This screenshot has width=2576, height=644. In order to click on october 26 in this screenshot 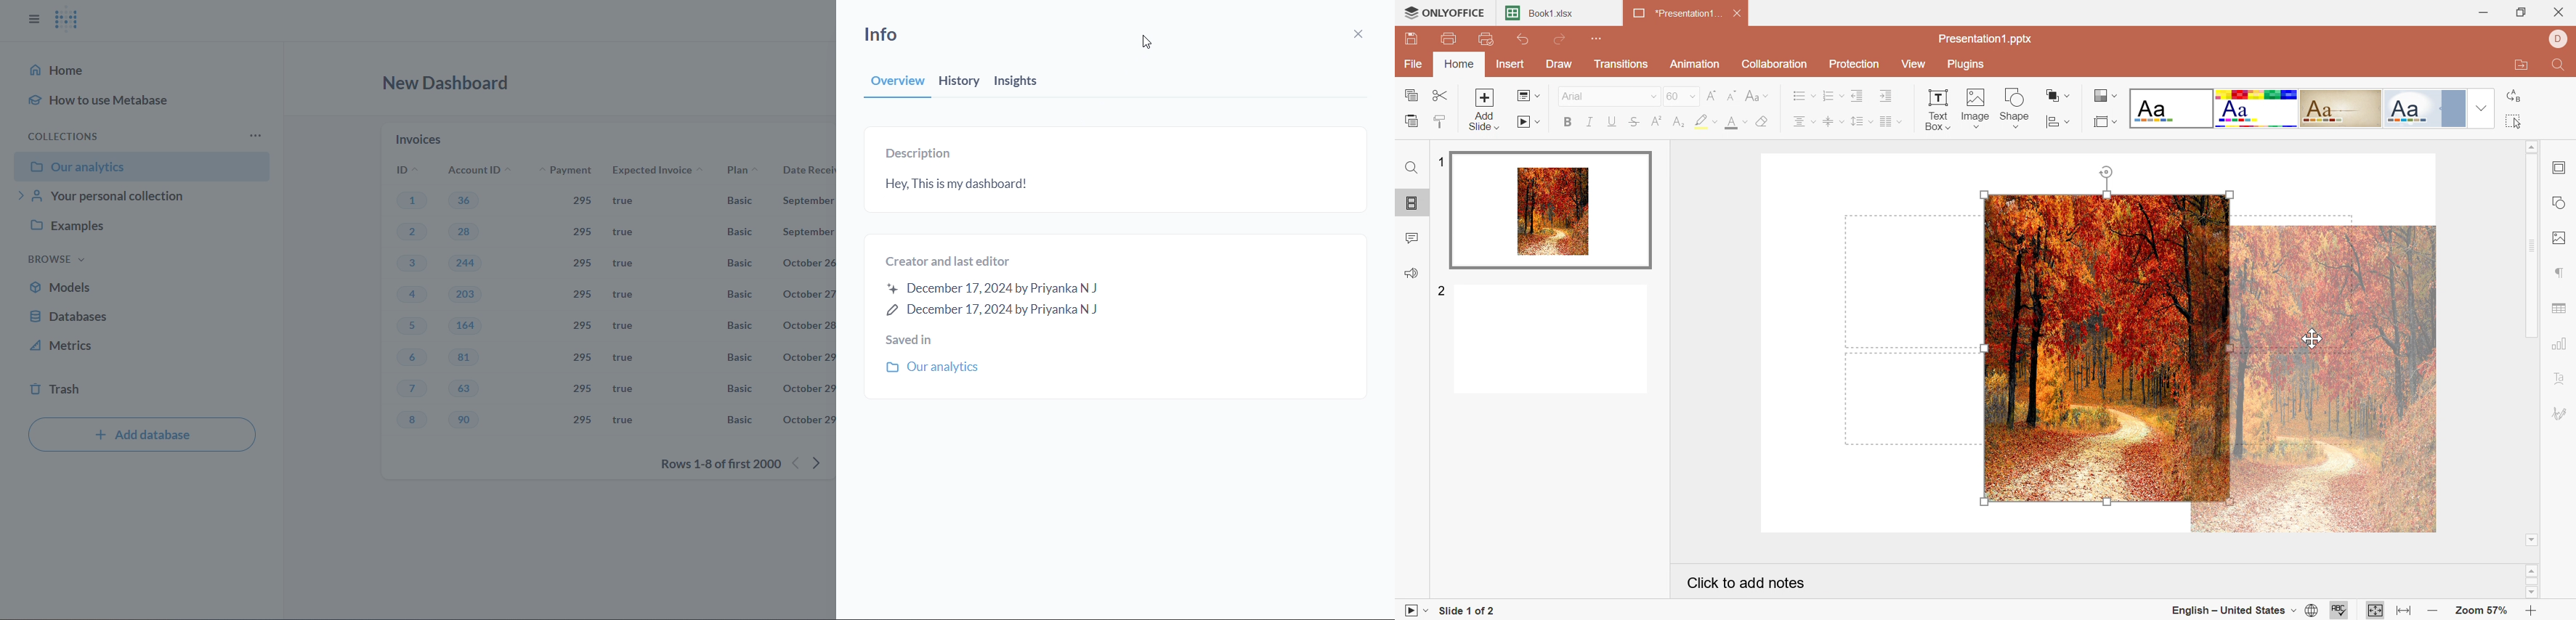, I will do `click(809, 263)`.